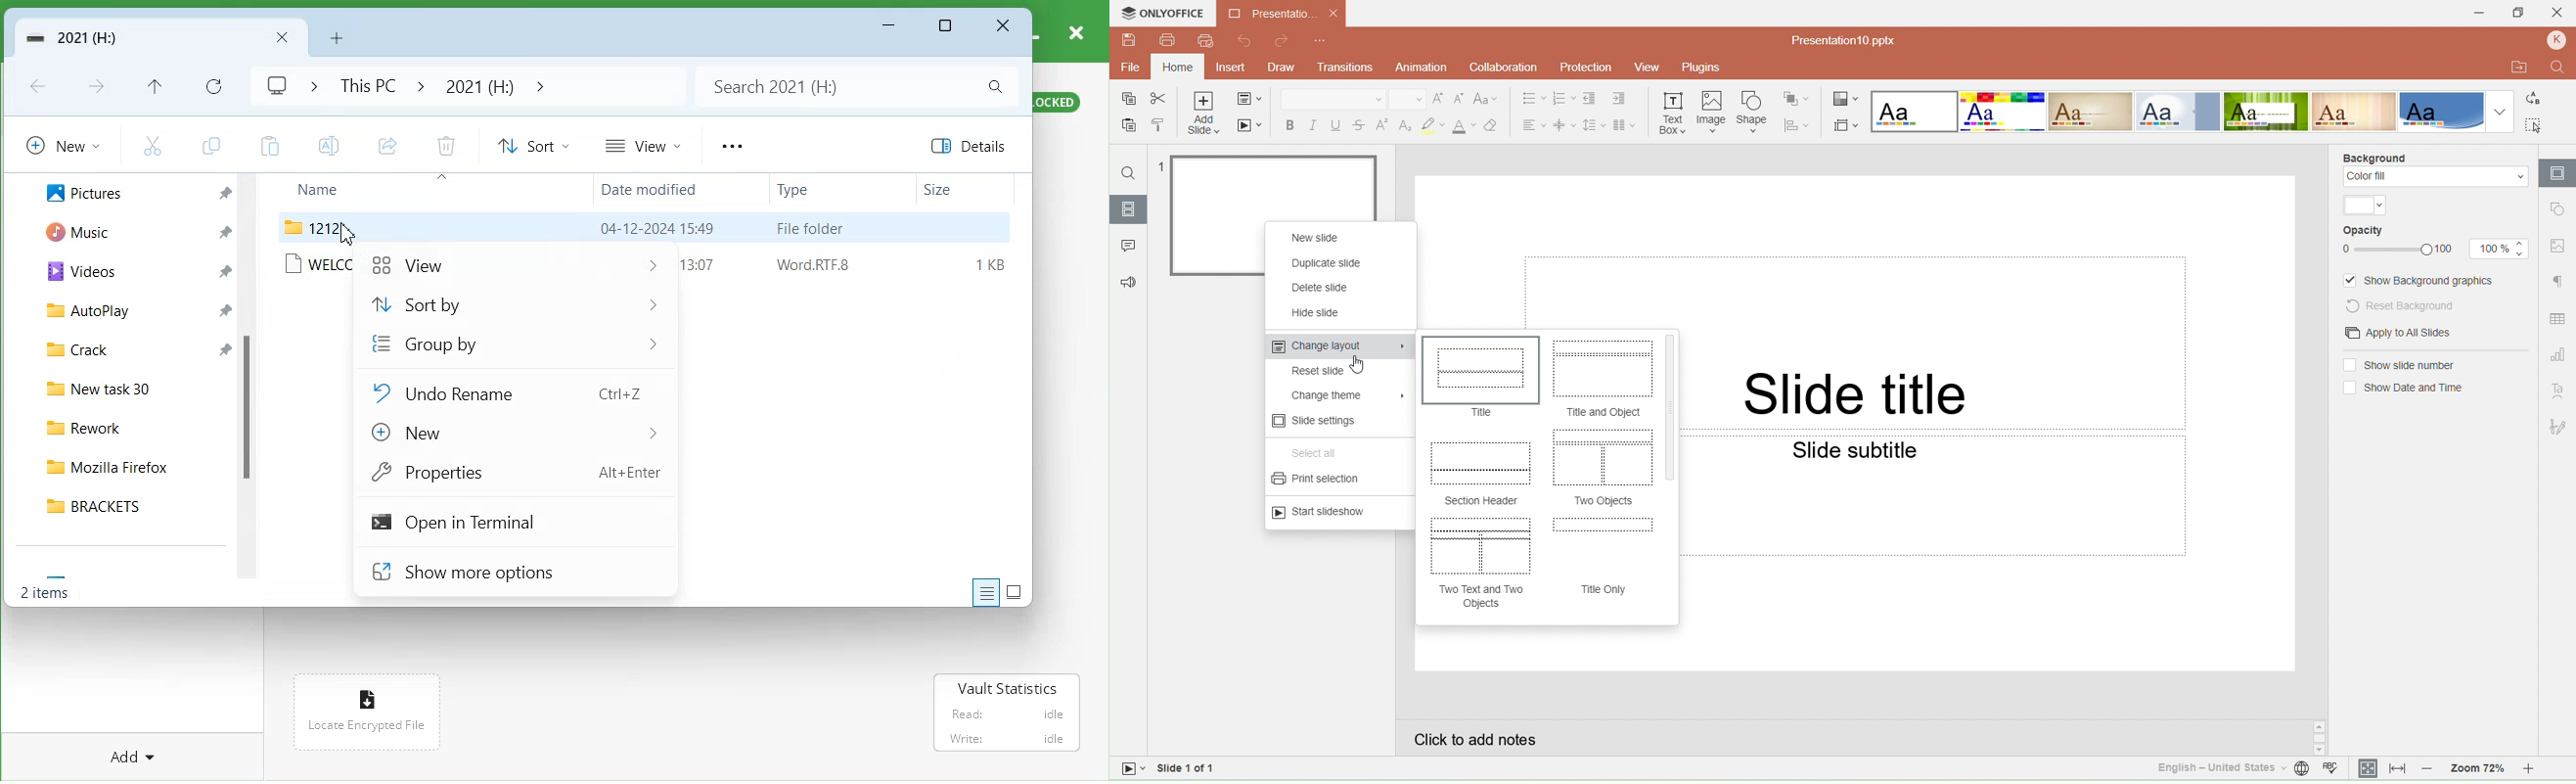 The image size is (2576, 784). Describe the element at coordinates (1846, 97) in the screenshot. I see `Change color theme` at that location.